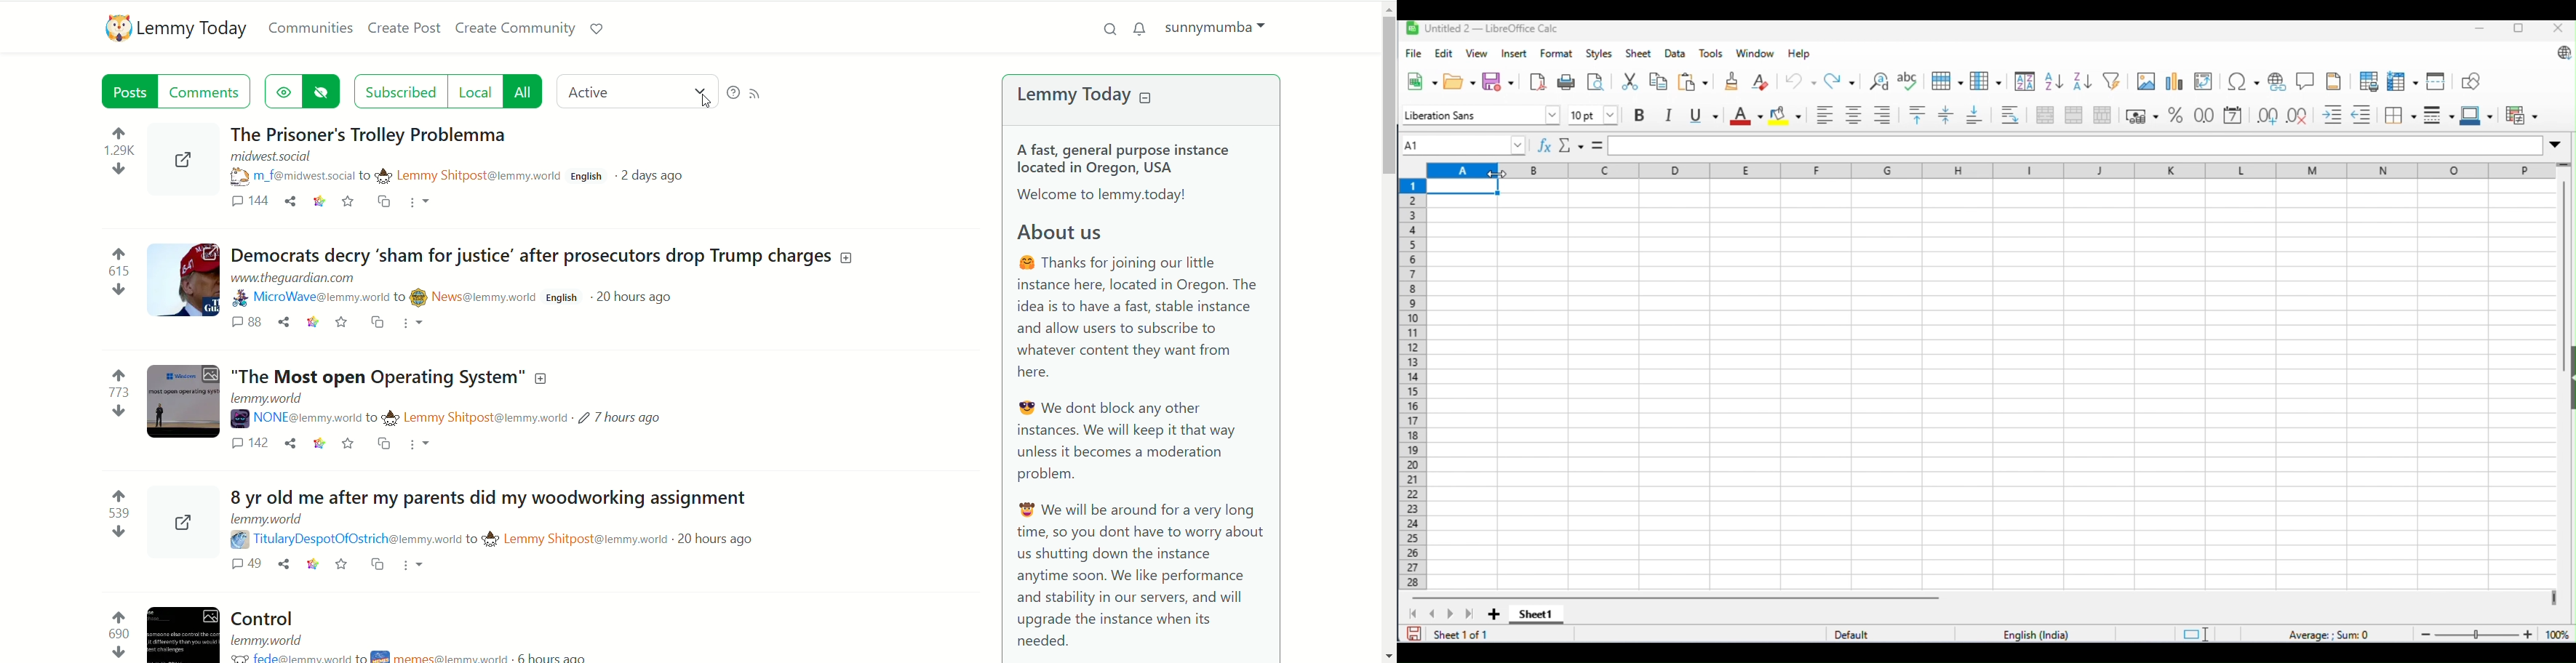 Image resolution: width=2576 pixels, height=672 pixels. I want to click on select function, so click(1571, 144).